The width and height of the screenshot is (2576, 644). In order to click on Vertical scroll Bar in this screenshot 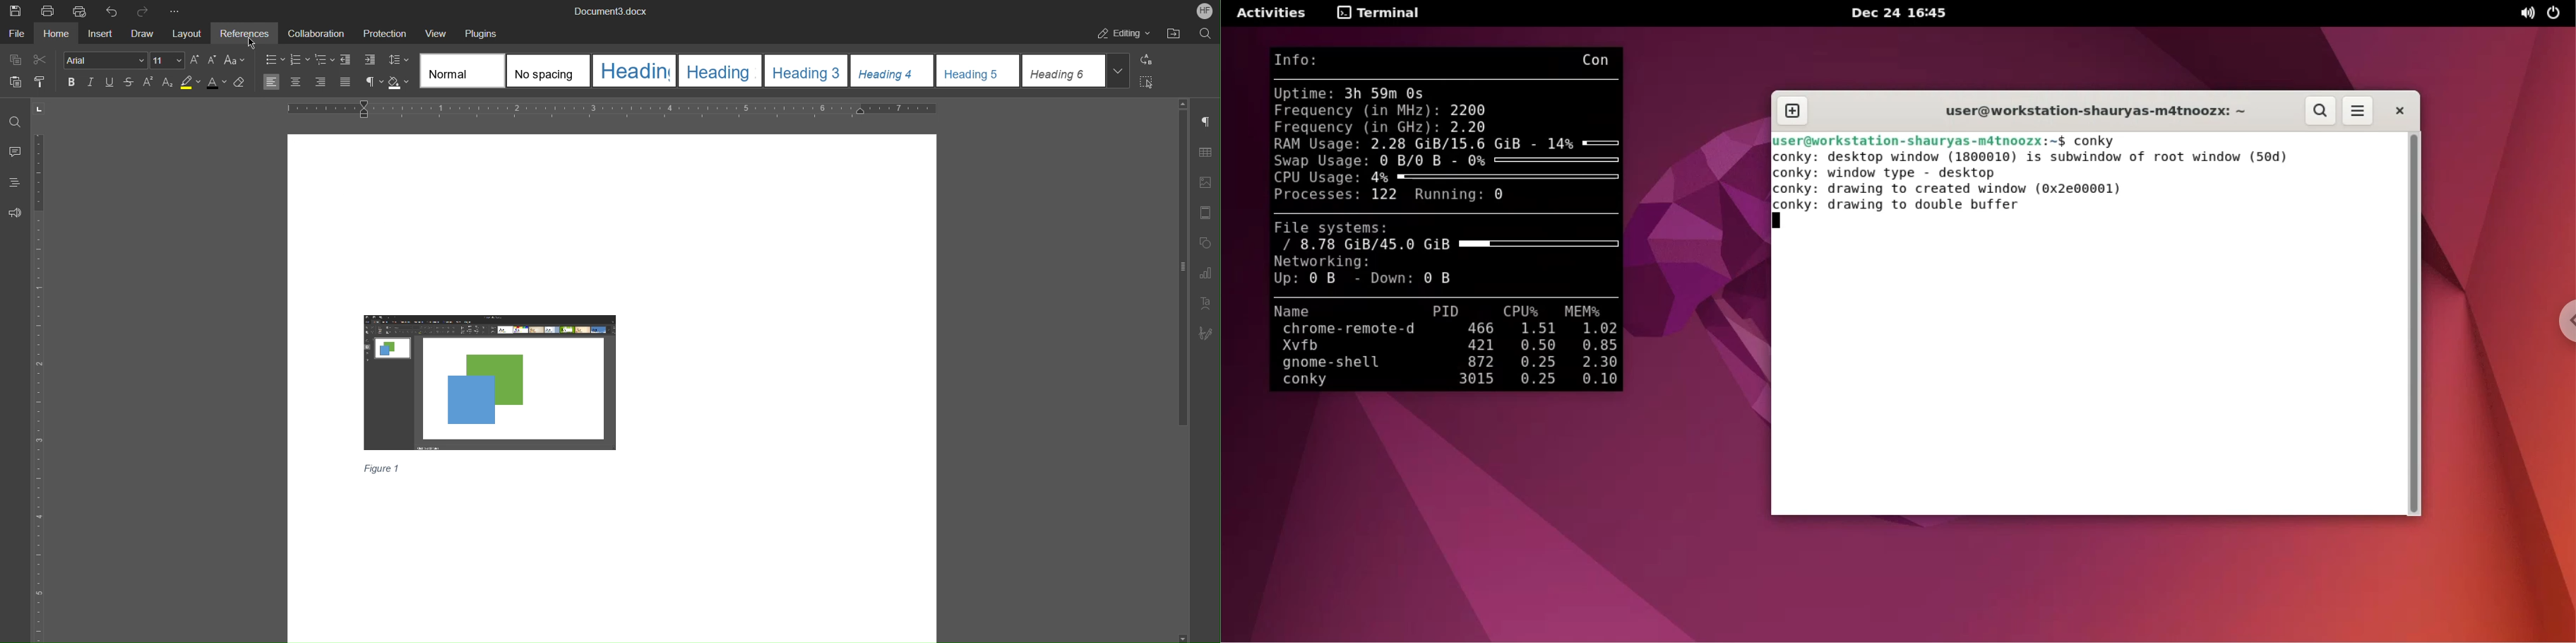, I will do `click(1176, 266)`.